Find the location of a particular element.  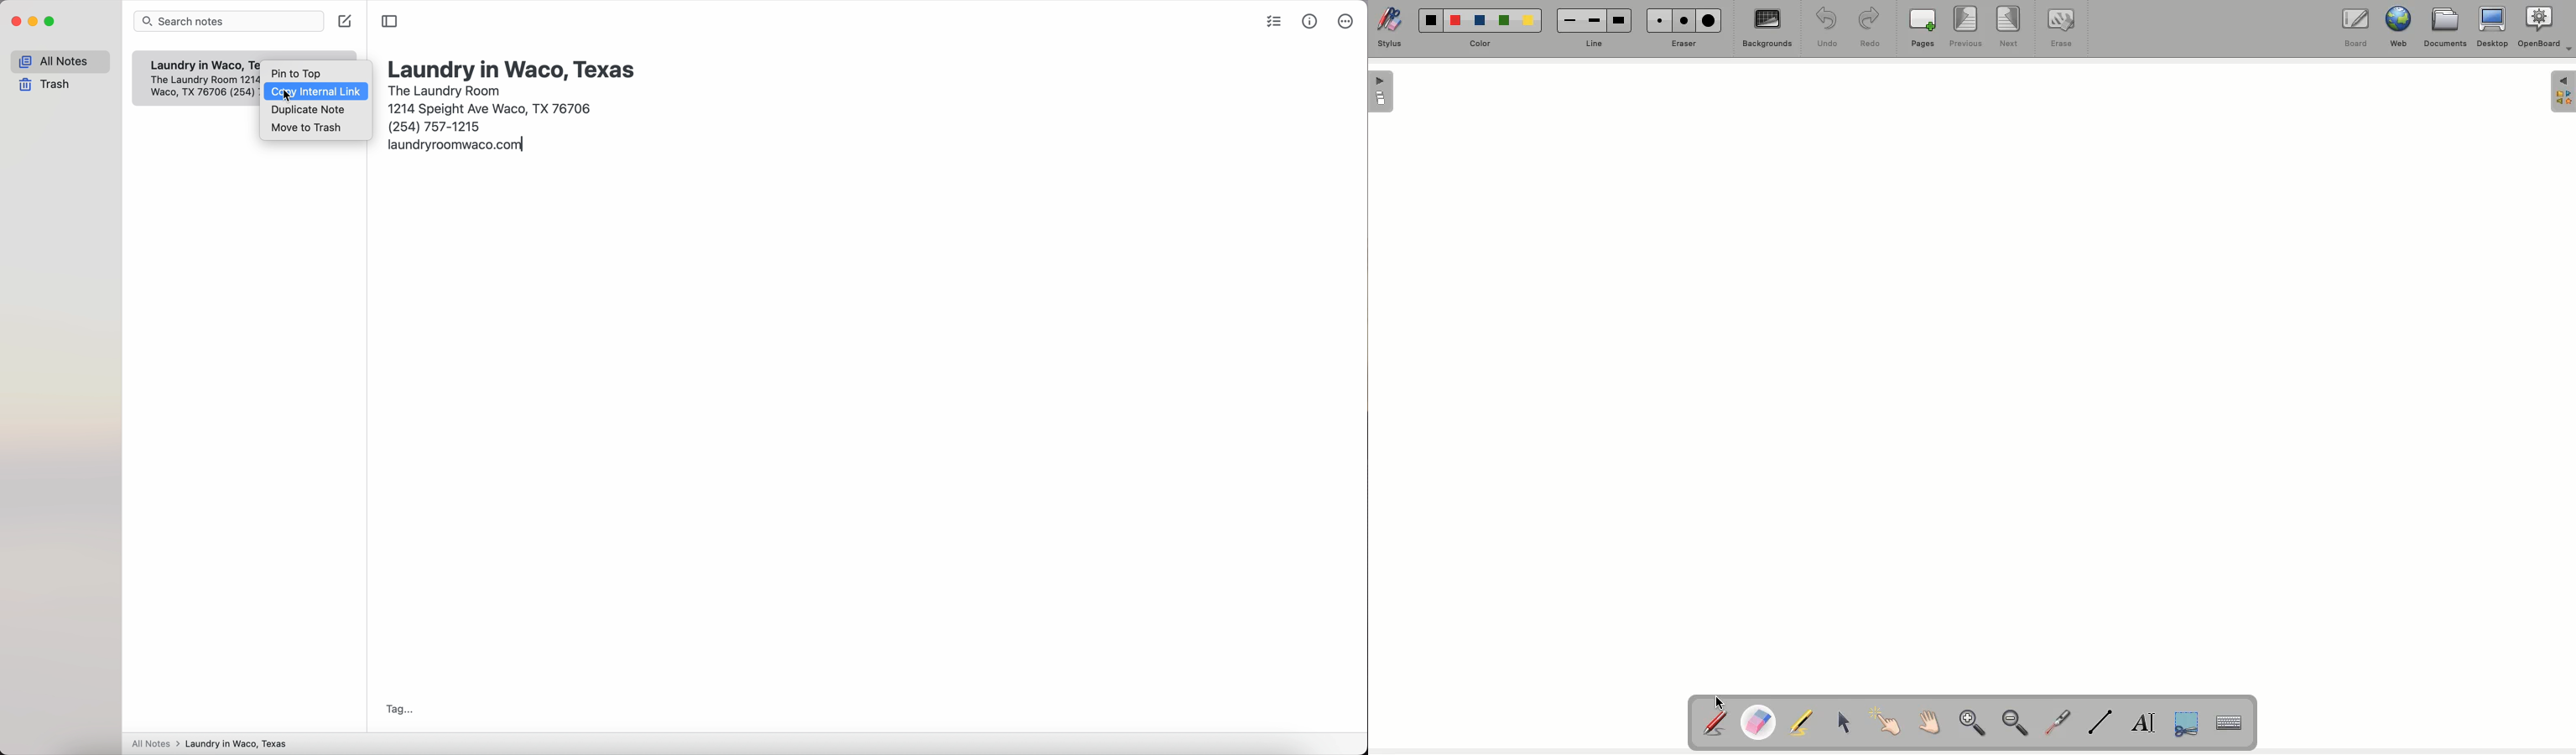

Laundry in Waco, Texas is located at coordinates (200, 66).